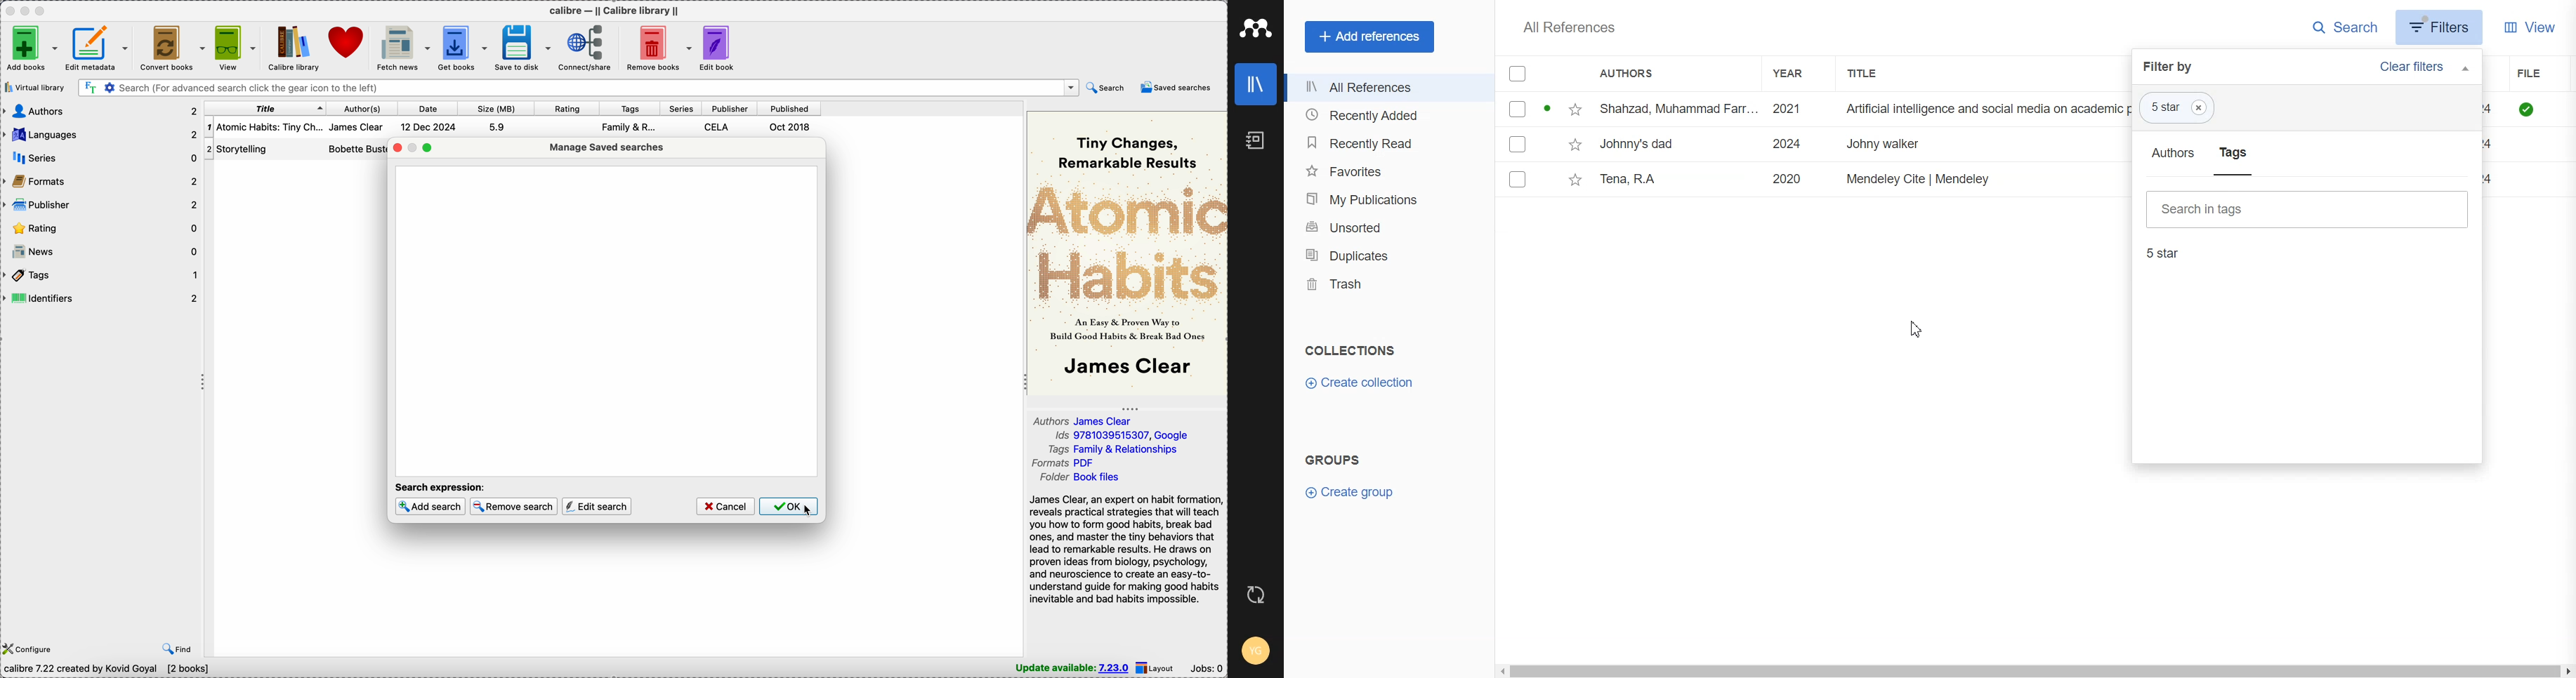 The image size is (2576, 700). What do you see at coordinates (2339, 28) in the screenshot?
I see `Search` at bounding box center [2339, 28].